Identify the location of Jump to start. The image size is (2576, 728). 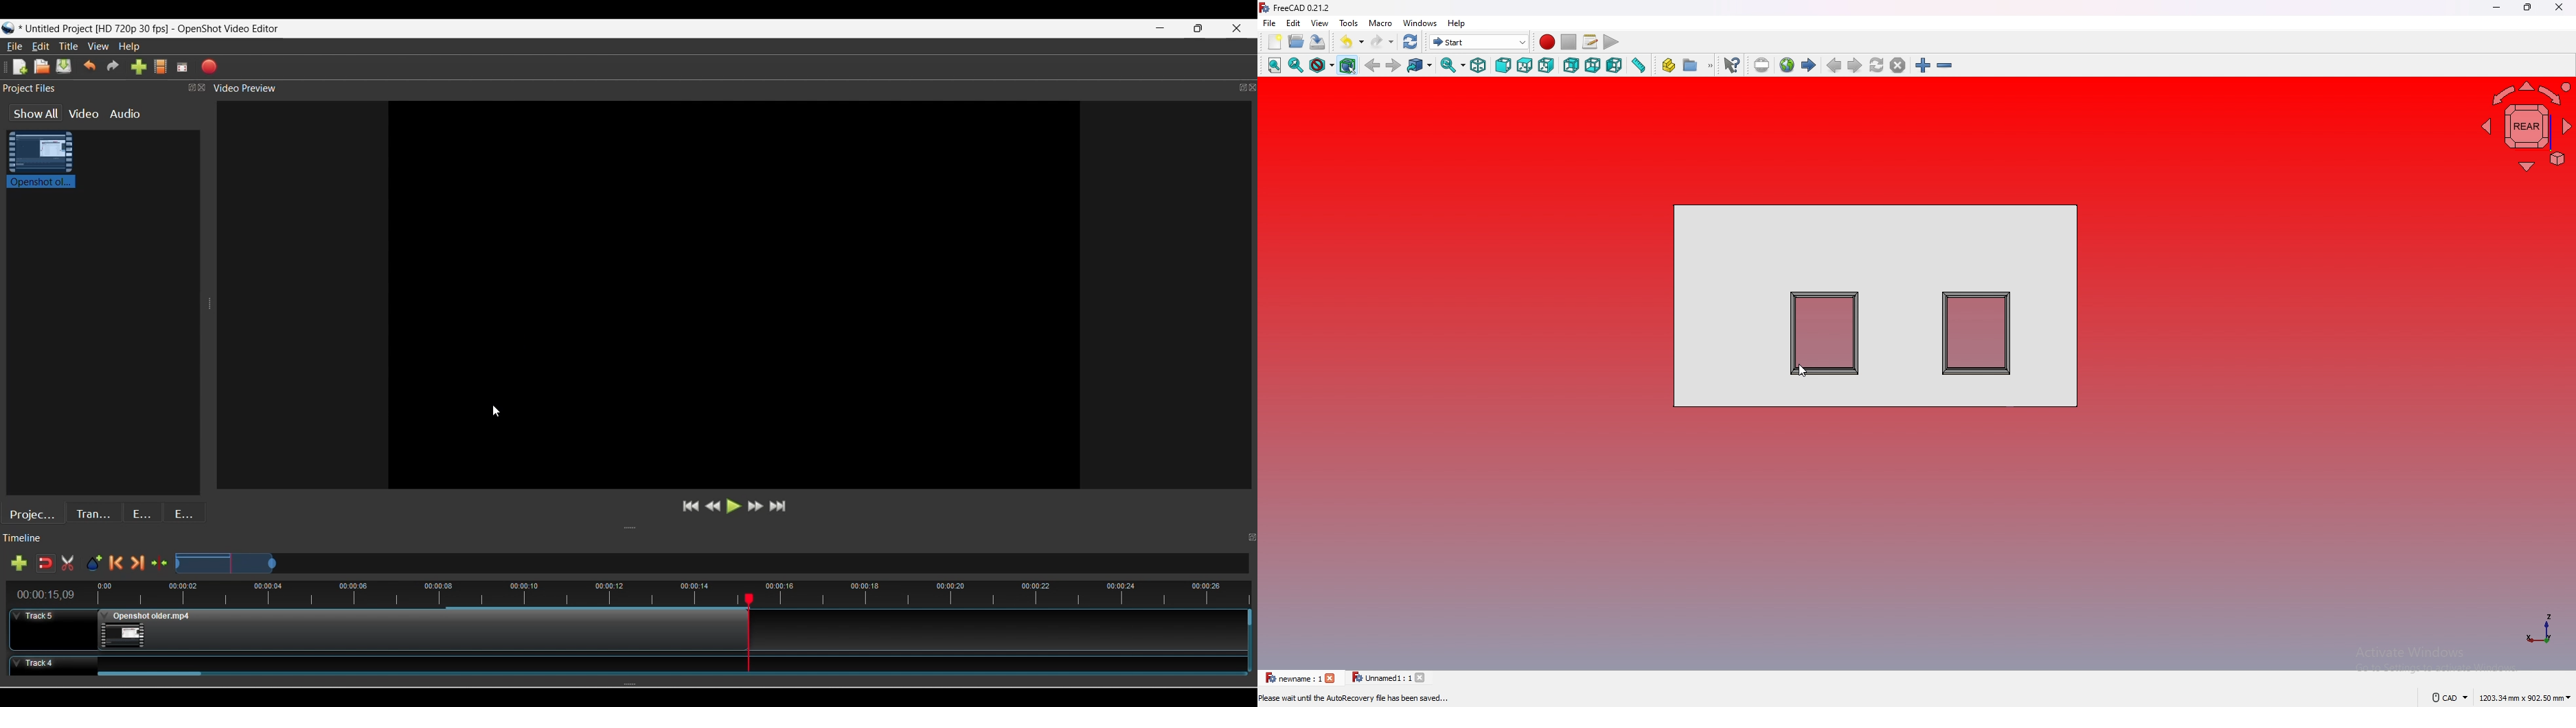
(691, 506).